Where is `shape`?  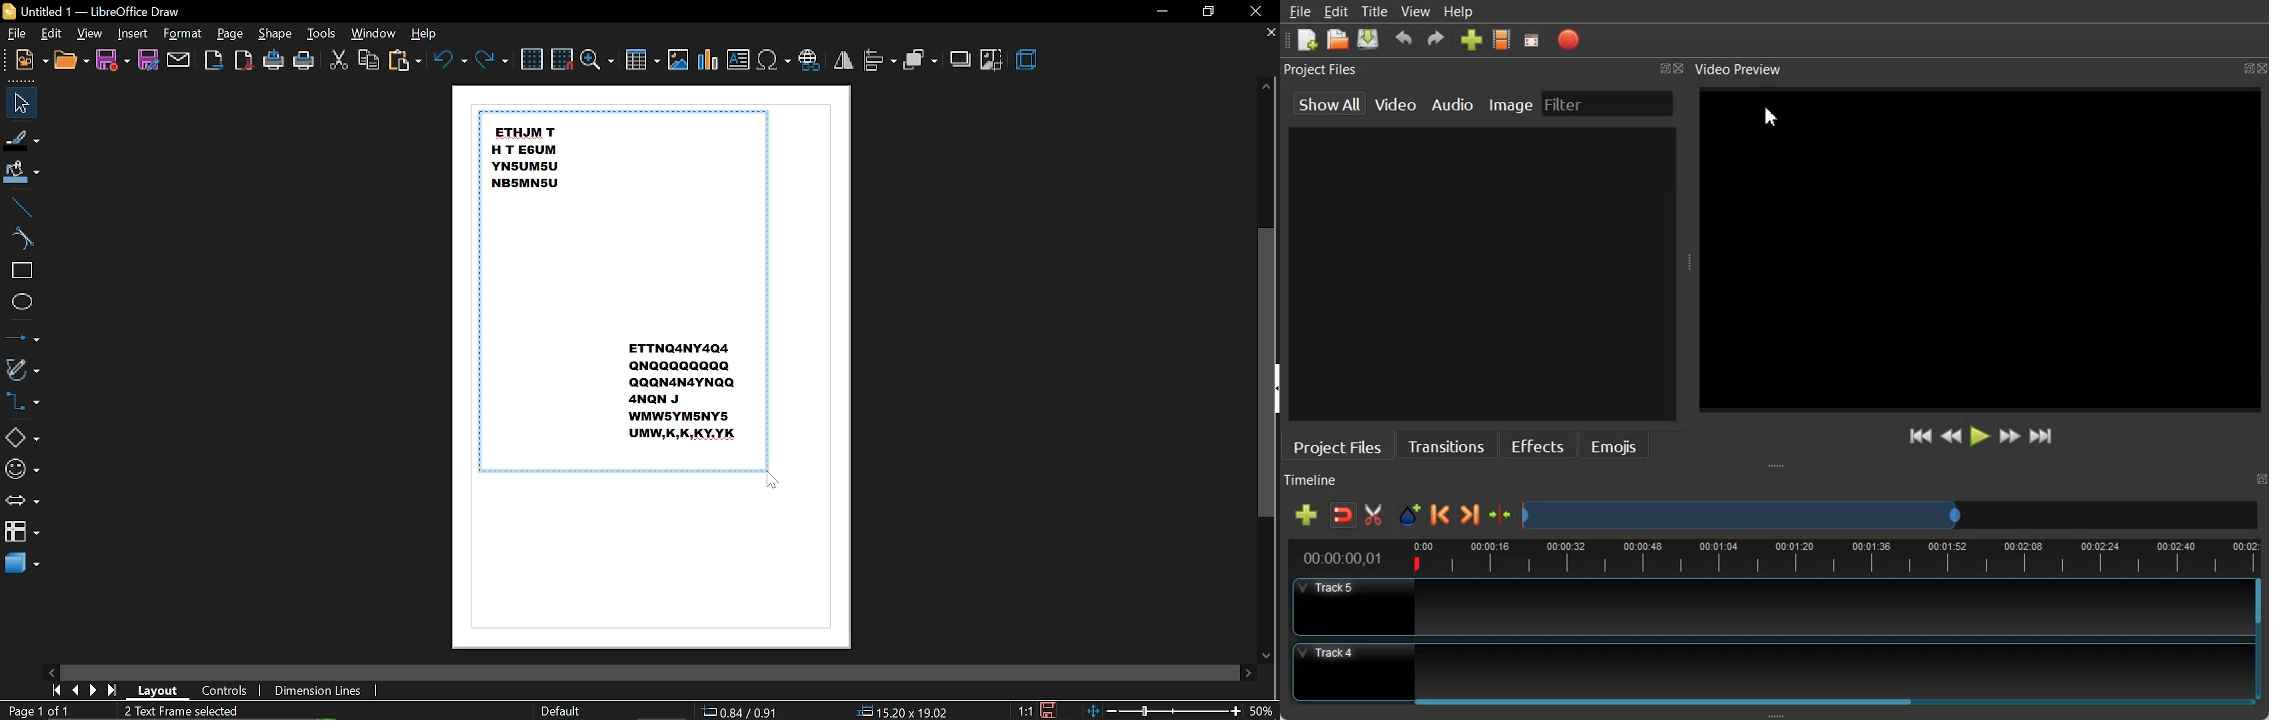
shape is located at coordinates (274, 34).